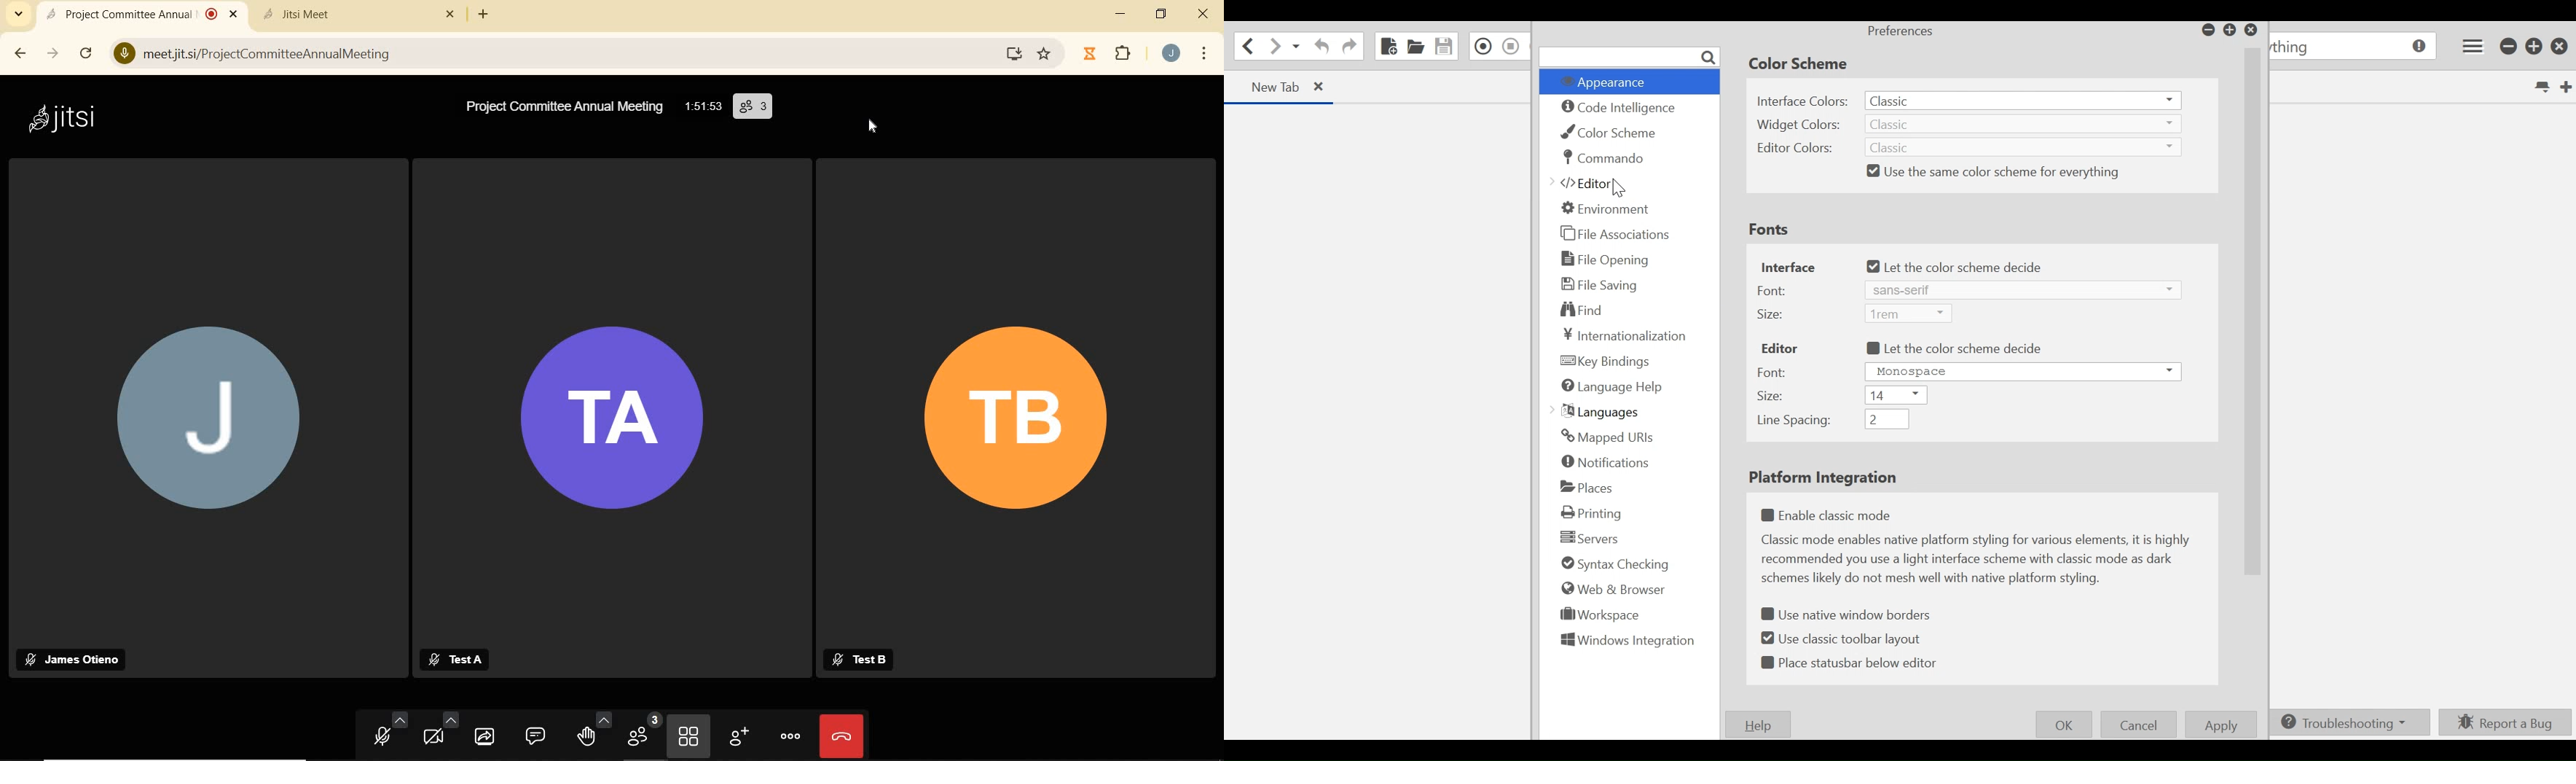 This screenshot has height=784, width=2576. What do you see at coordinates (486, 15) in the screenshot?
I see `add new tab` at bounding box center [486, 15].